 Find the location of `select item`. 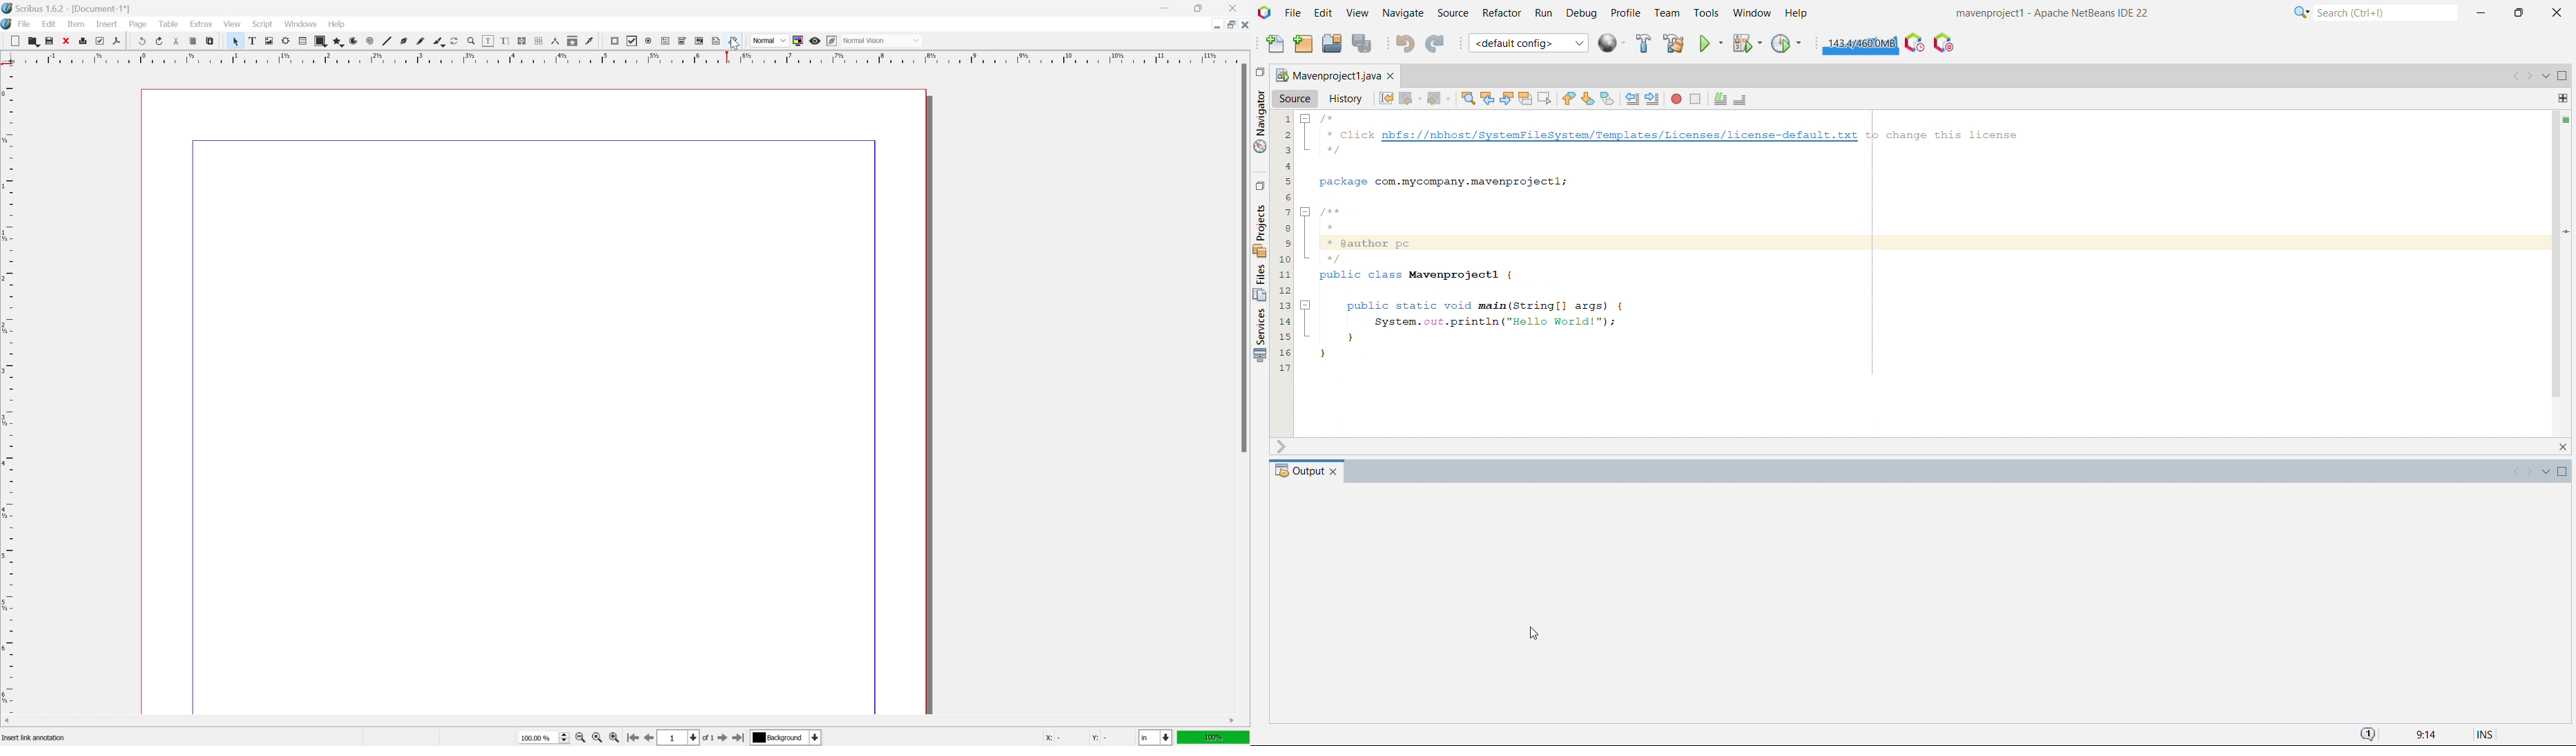

select item is located at coordinates (236, 41).